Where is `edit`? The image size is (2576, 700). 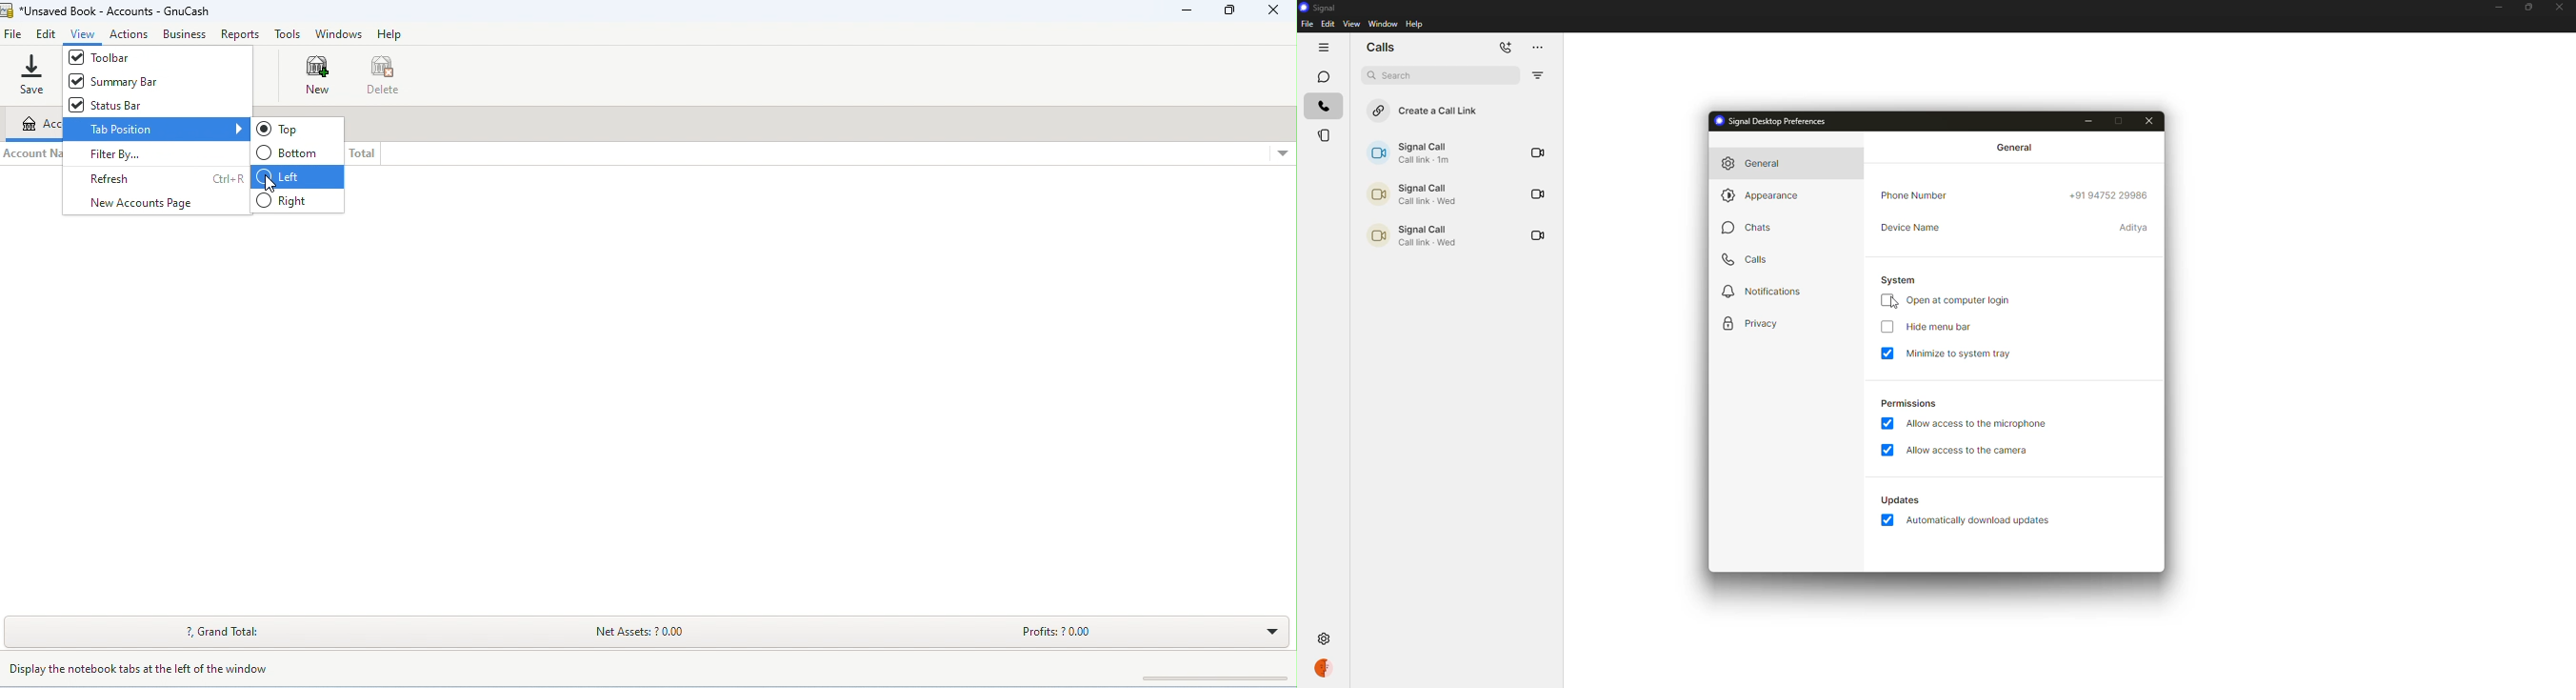 edit is located at coordinates (1328, 23).